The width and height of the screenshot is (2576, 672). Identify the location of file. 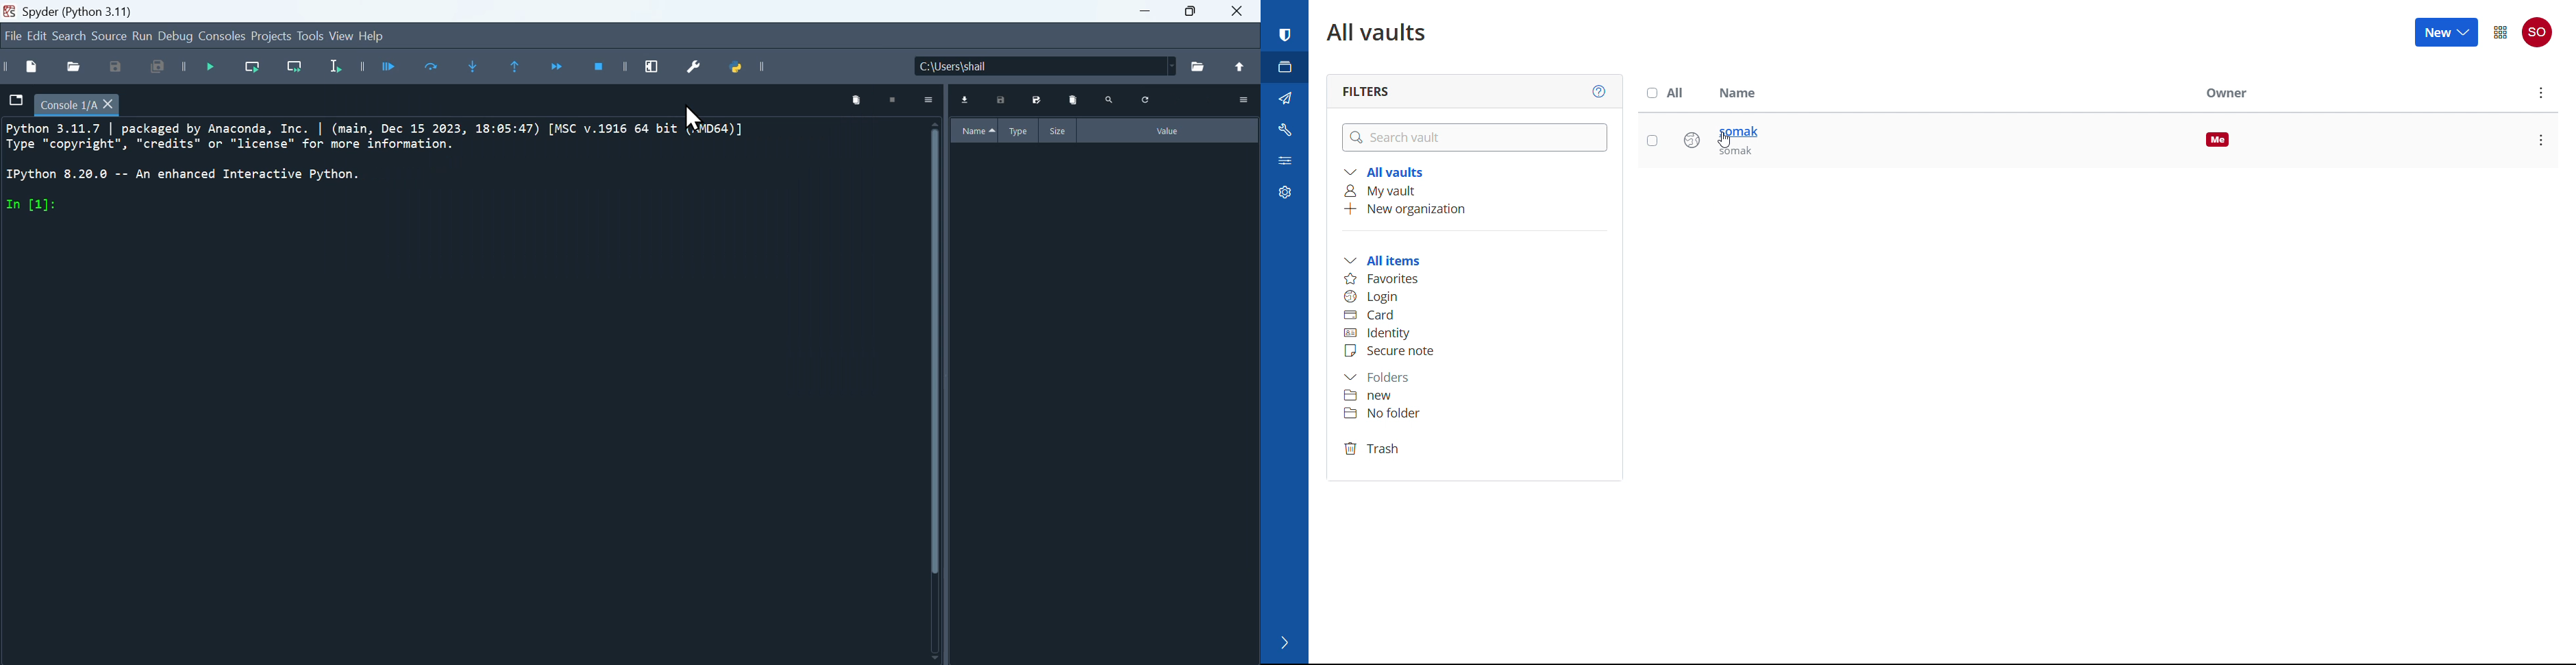
(15, 101).